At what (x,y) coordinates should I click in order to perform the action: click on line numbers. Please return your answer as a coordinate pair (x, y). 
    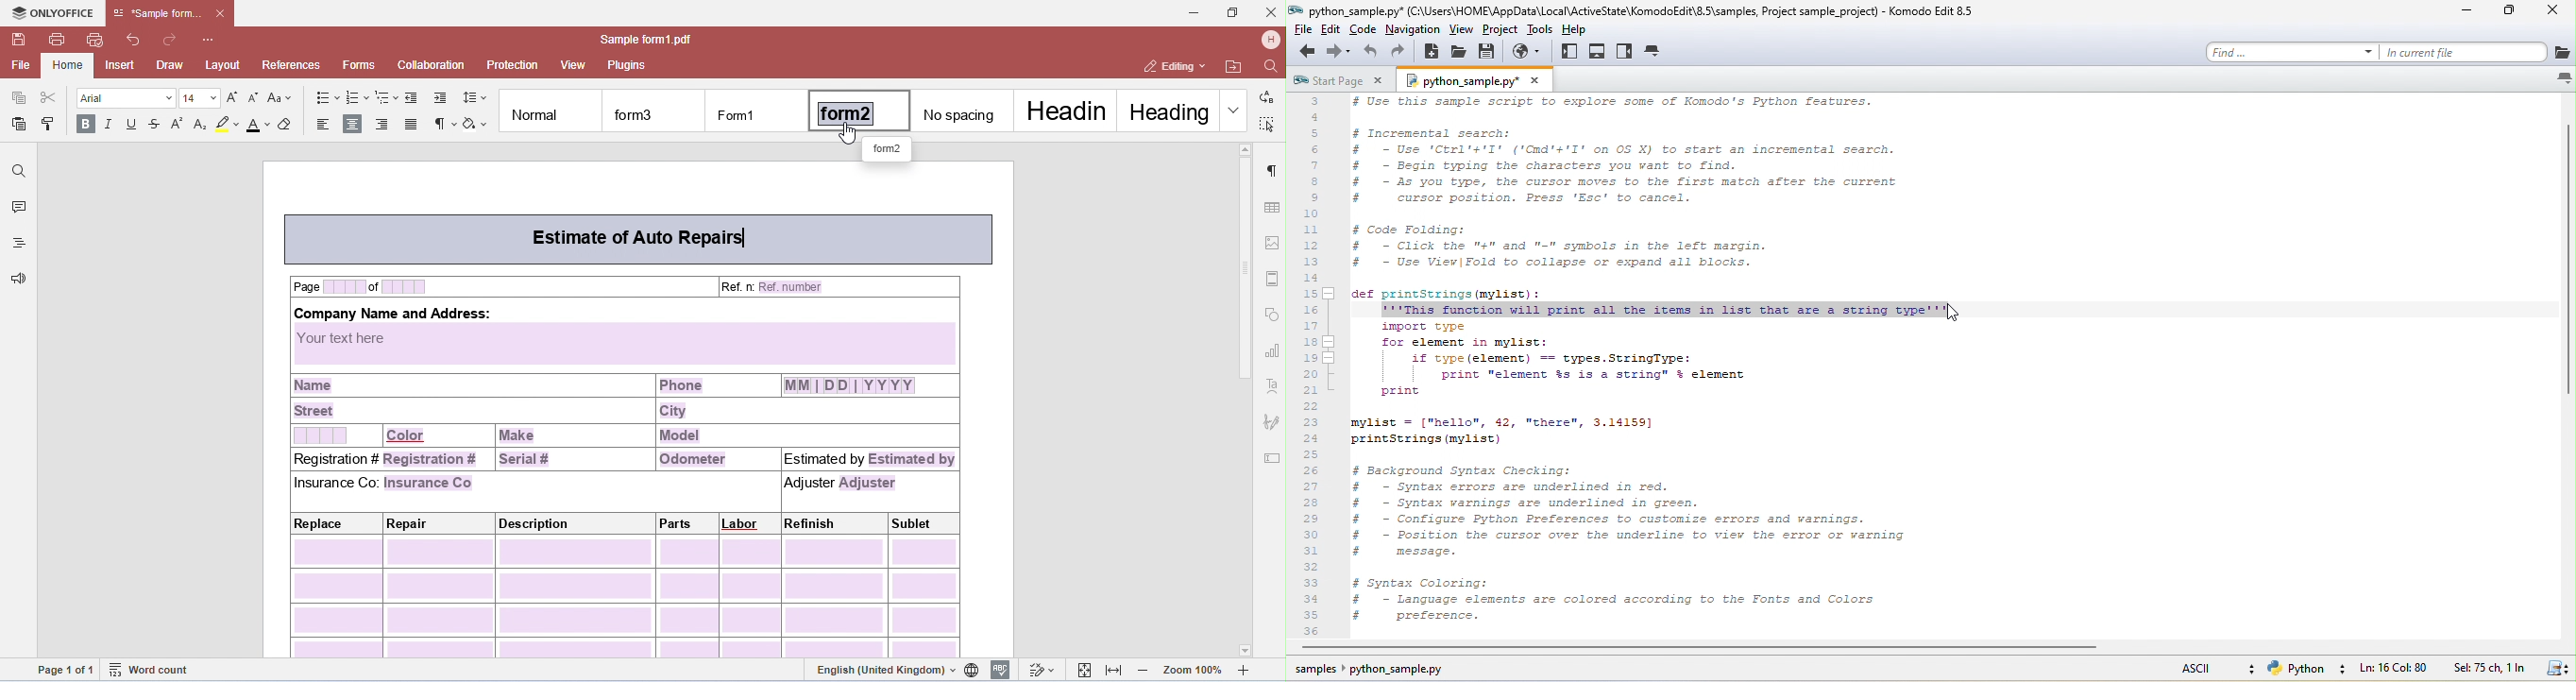
    Looking at the image, I should click on (1315, 367).